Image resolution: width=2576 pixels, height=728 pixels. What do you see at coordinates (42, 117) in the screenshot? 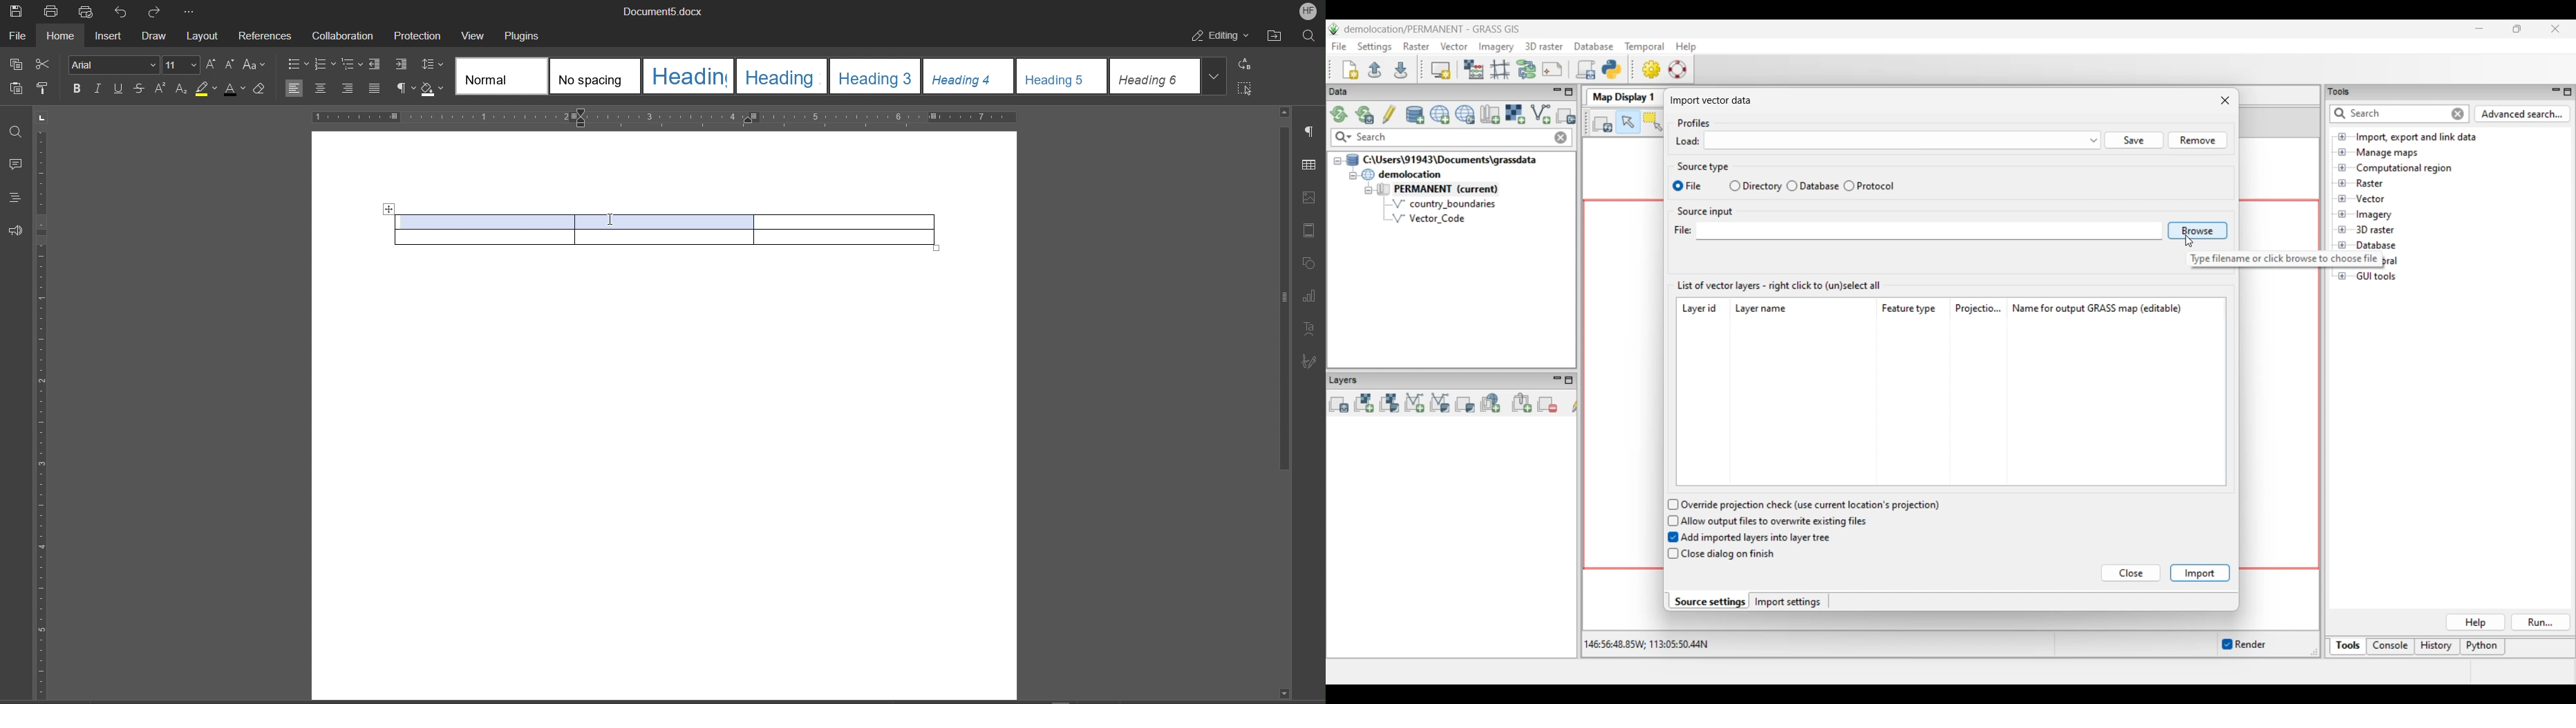
I see `page orientation` at bounding box center [42, 117].